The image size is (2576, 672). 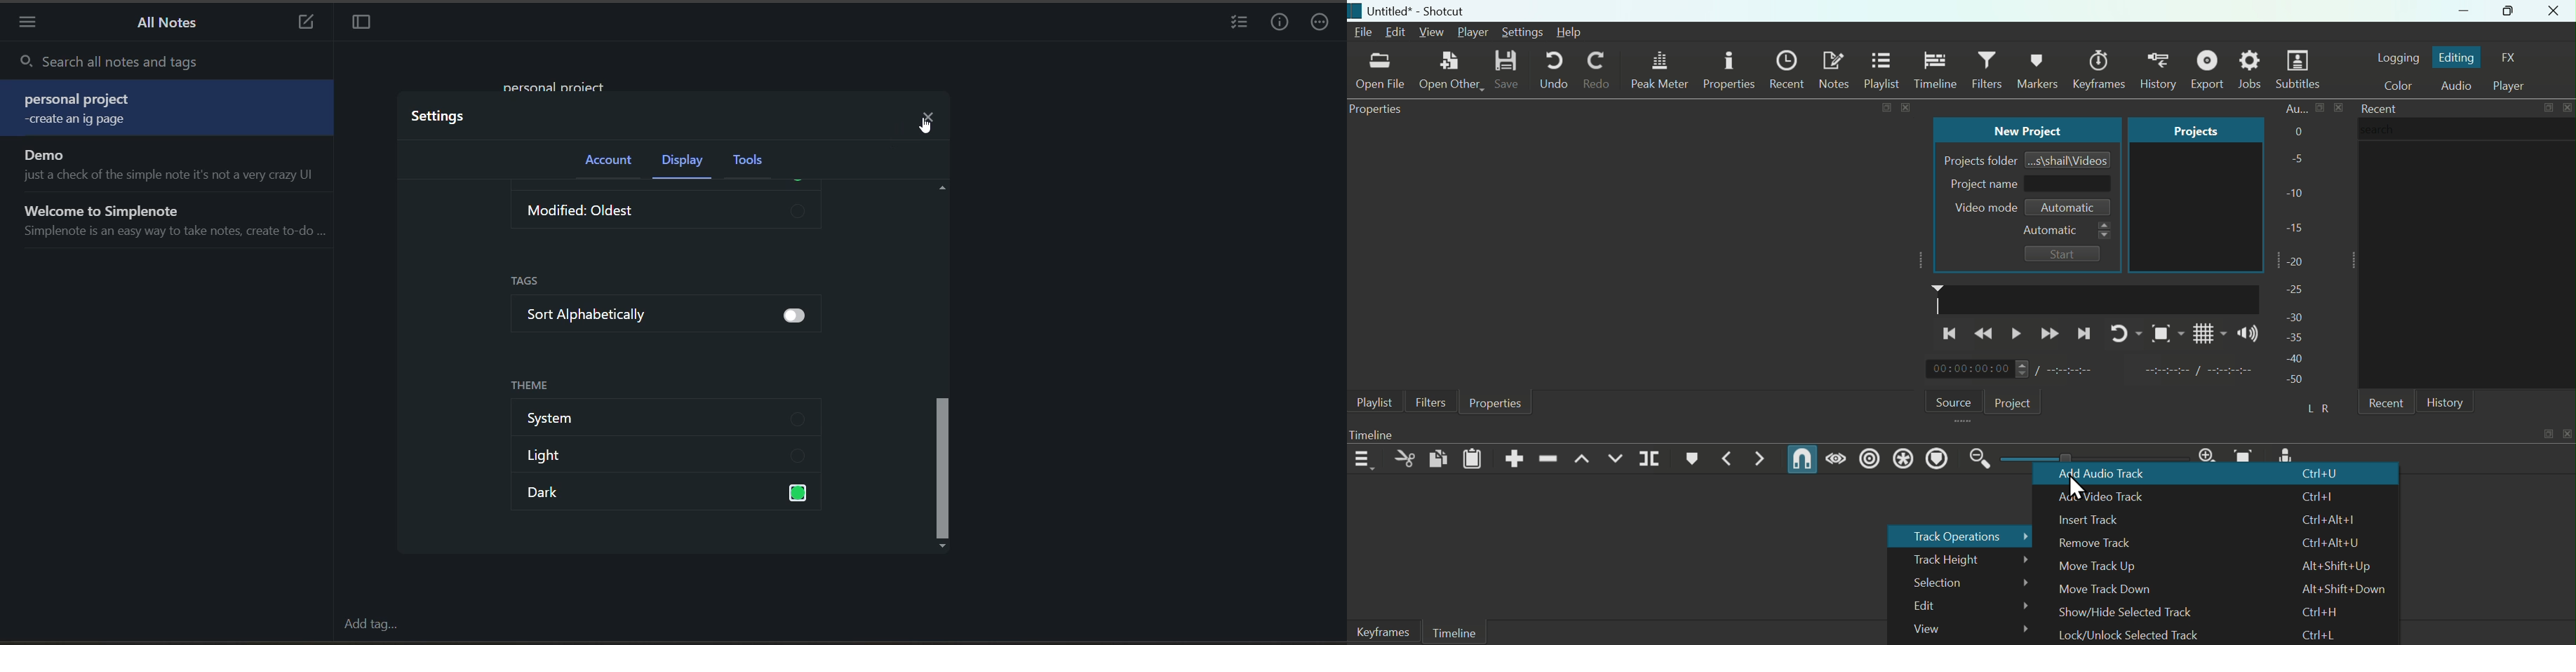 I want to click on Timeline, so click(x=1455, y=632).